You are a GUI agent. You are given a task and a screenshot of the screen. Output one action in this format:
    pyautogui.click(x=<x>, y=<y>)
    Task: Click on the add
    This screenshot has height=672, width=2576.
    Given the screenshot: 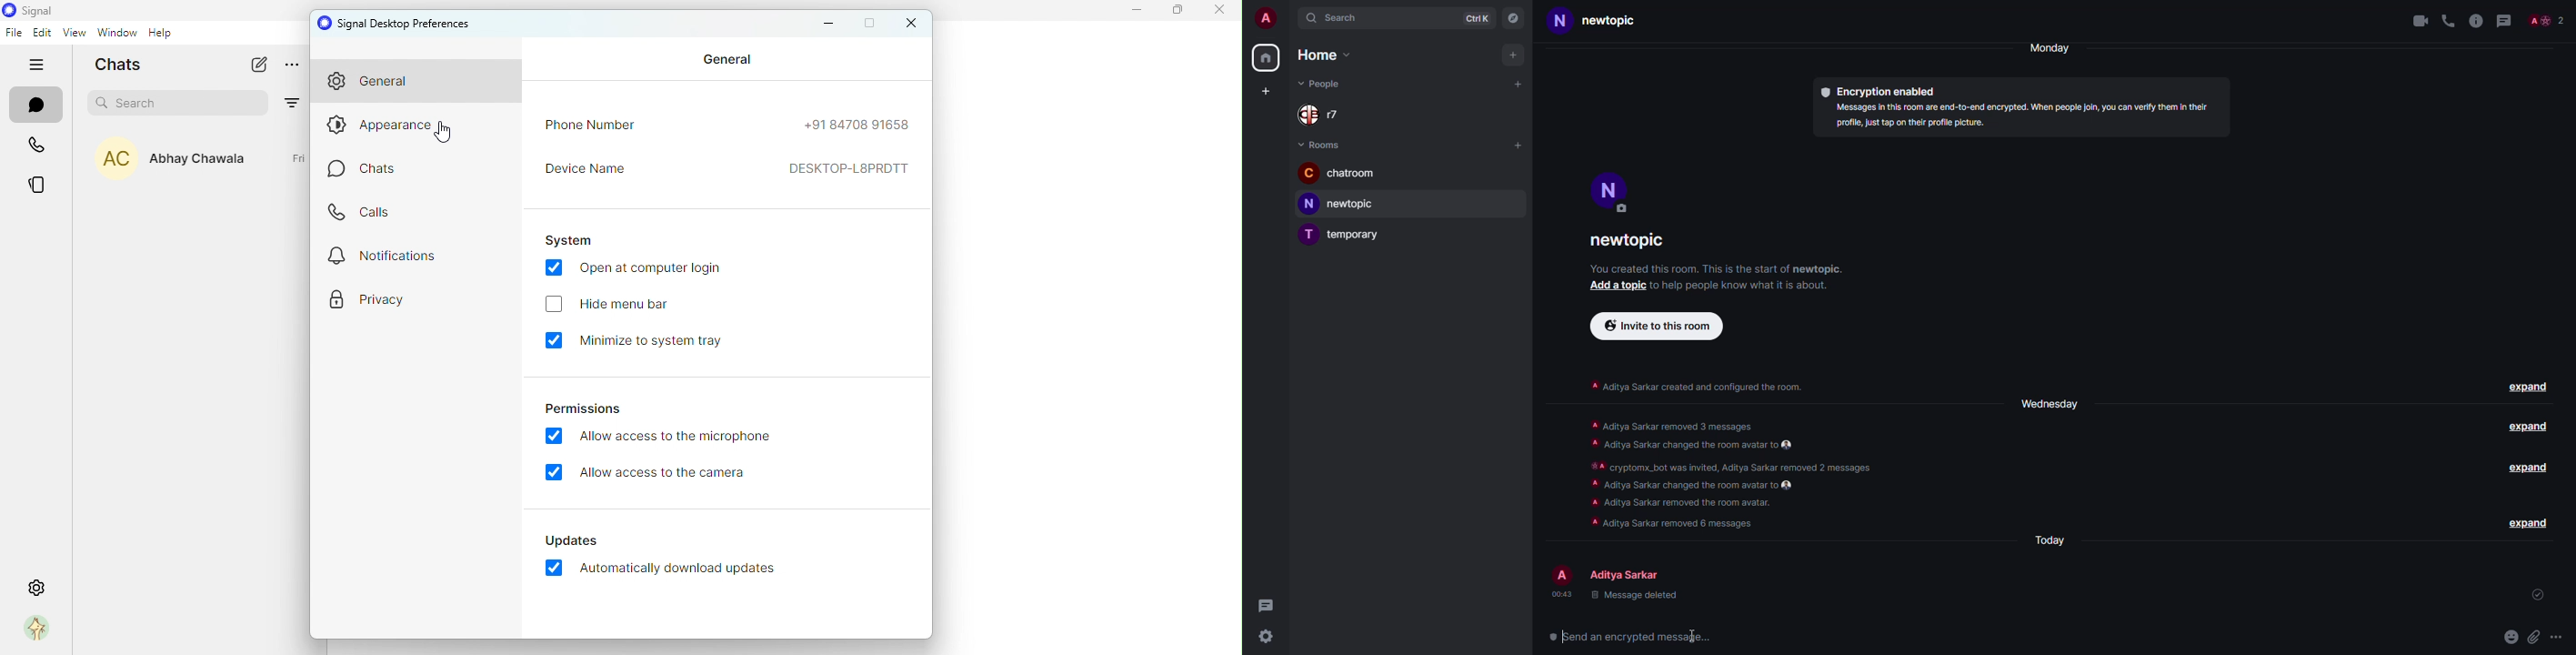 What is the action you would take?
    pyautogui.click(x=1264, y=92)
    